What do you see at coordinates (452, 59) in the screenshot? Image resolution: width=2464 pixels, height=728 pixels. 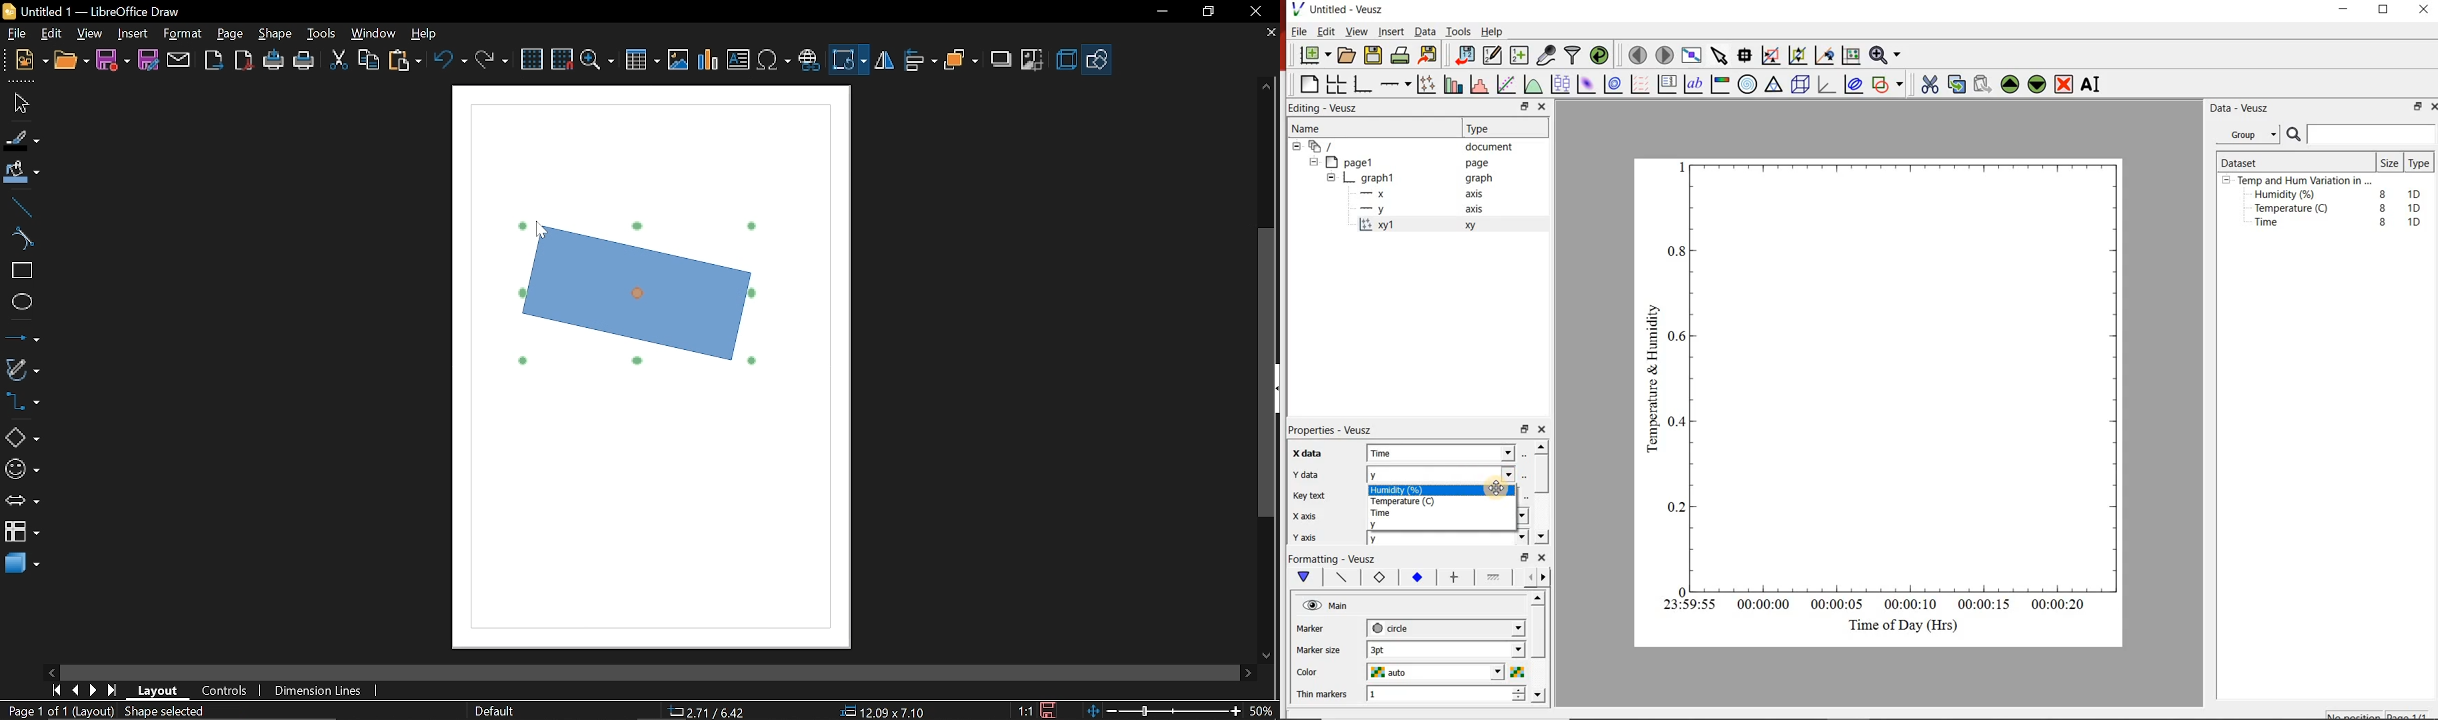 I see `UNdo` at bounding box center [452, 59].